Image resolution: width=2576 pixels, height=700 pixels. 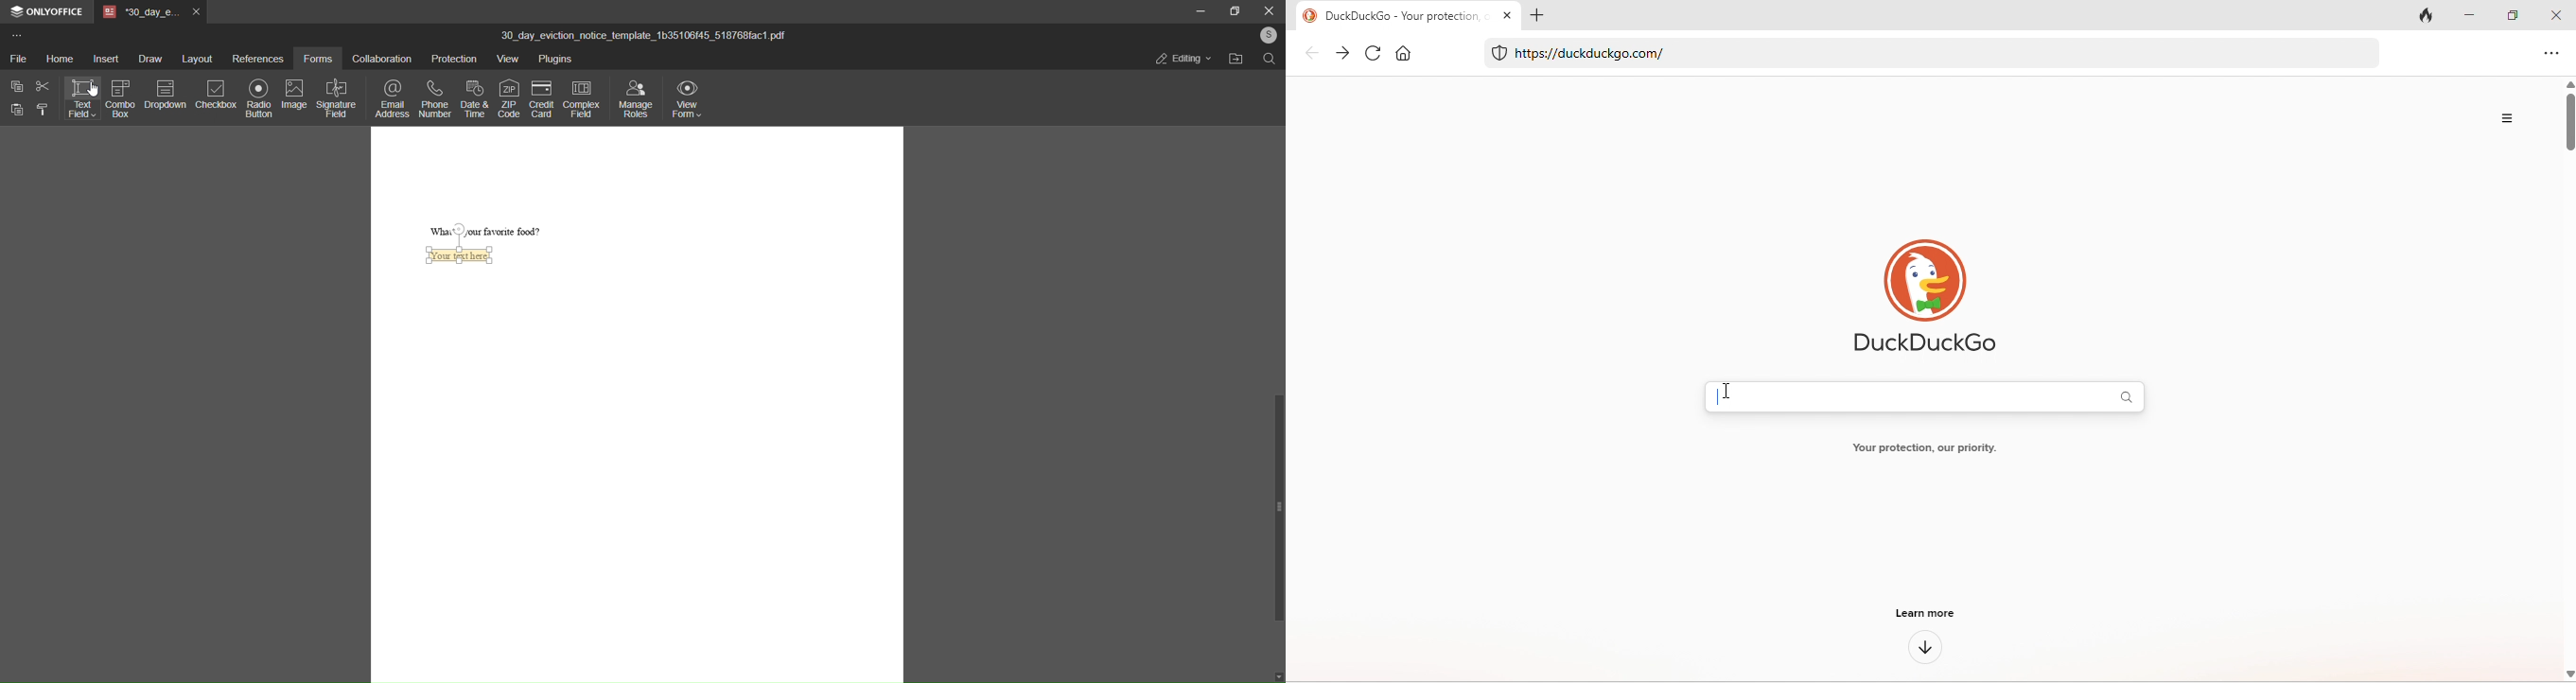 What do you see at coordinates (195, 58) in the screenshot?
I see `layout` at bounding box center [195, 58].